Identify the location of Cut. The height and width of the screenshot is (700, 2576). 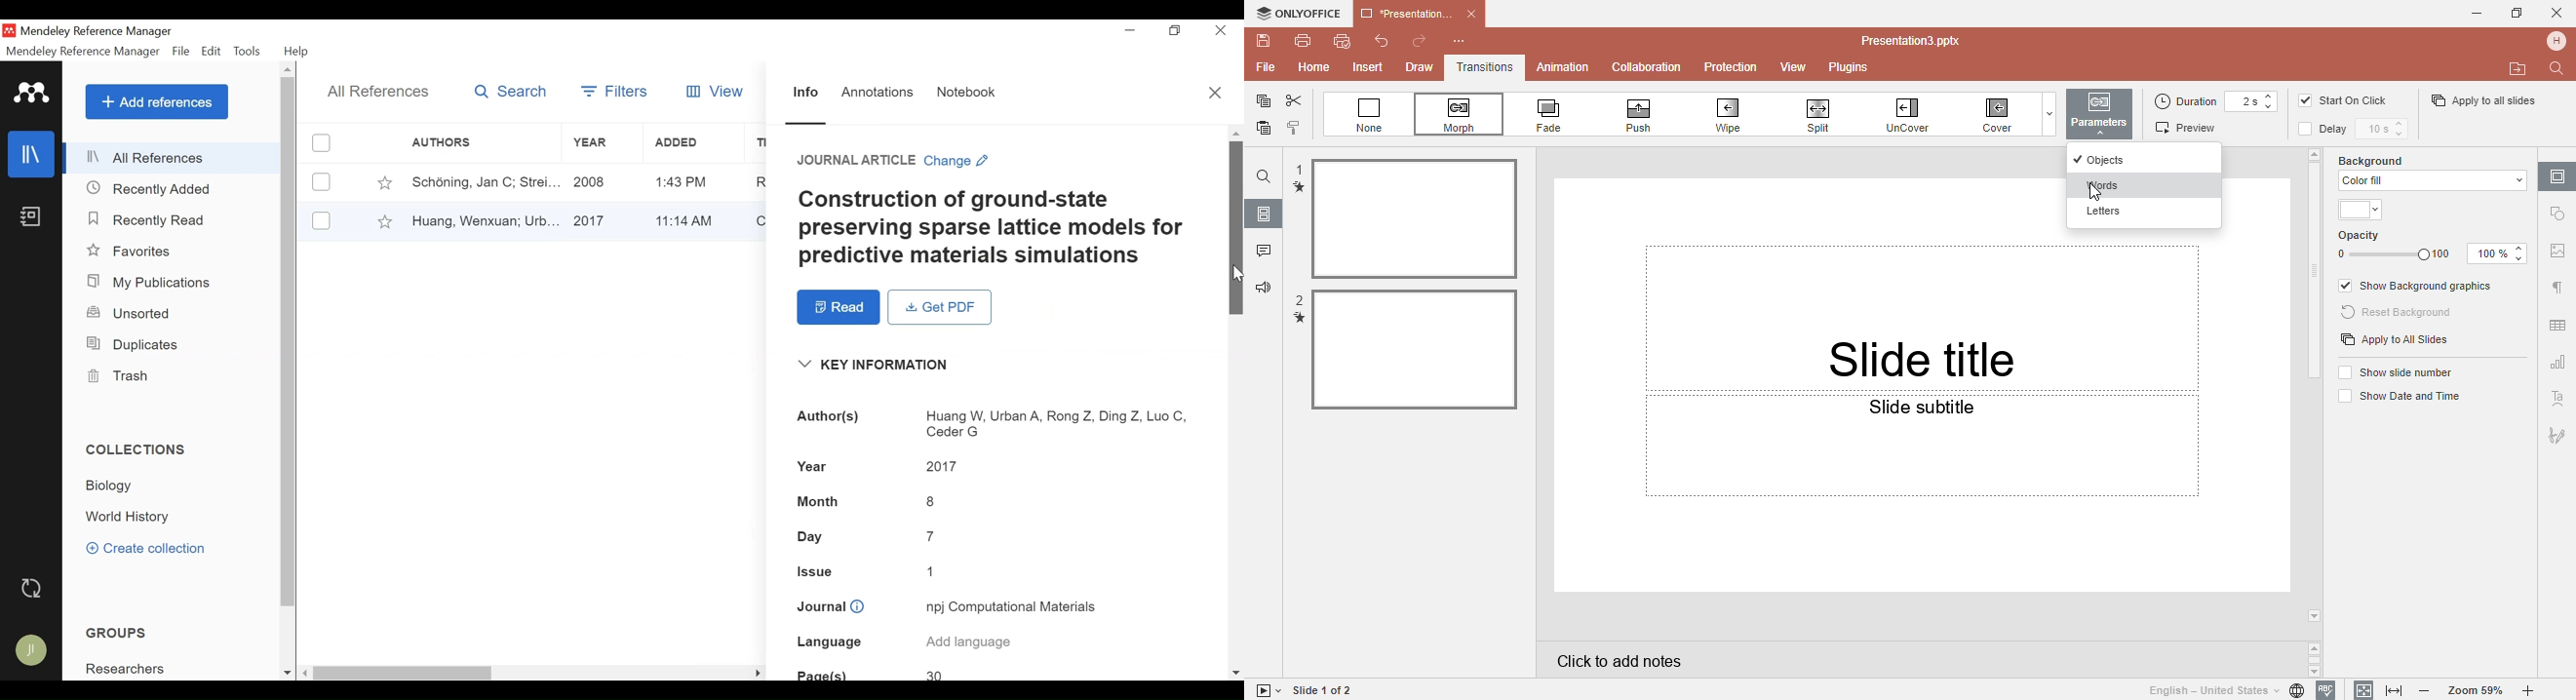
(1295, 101).